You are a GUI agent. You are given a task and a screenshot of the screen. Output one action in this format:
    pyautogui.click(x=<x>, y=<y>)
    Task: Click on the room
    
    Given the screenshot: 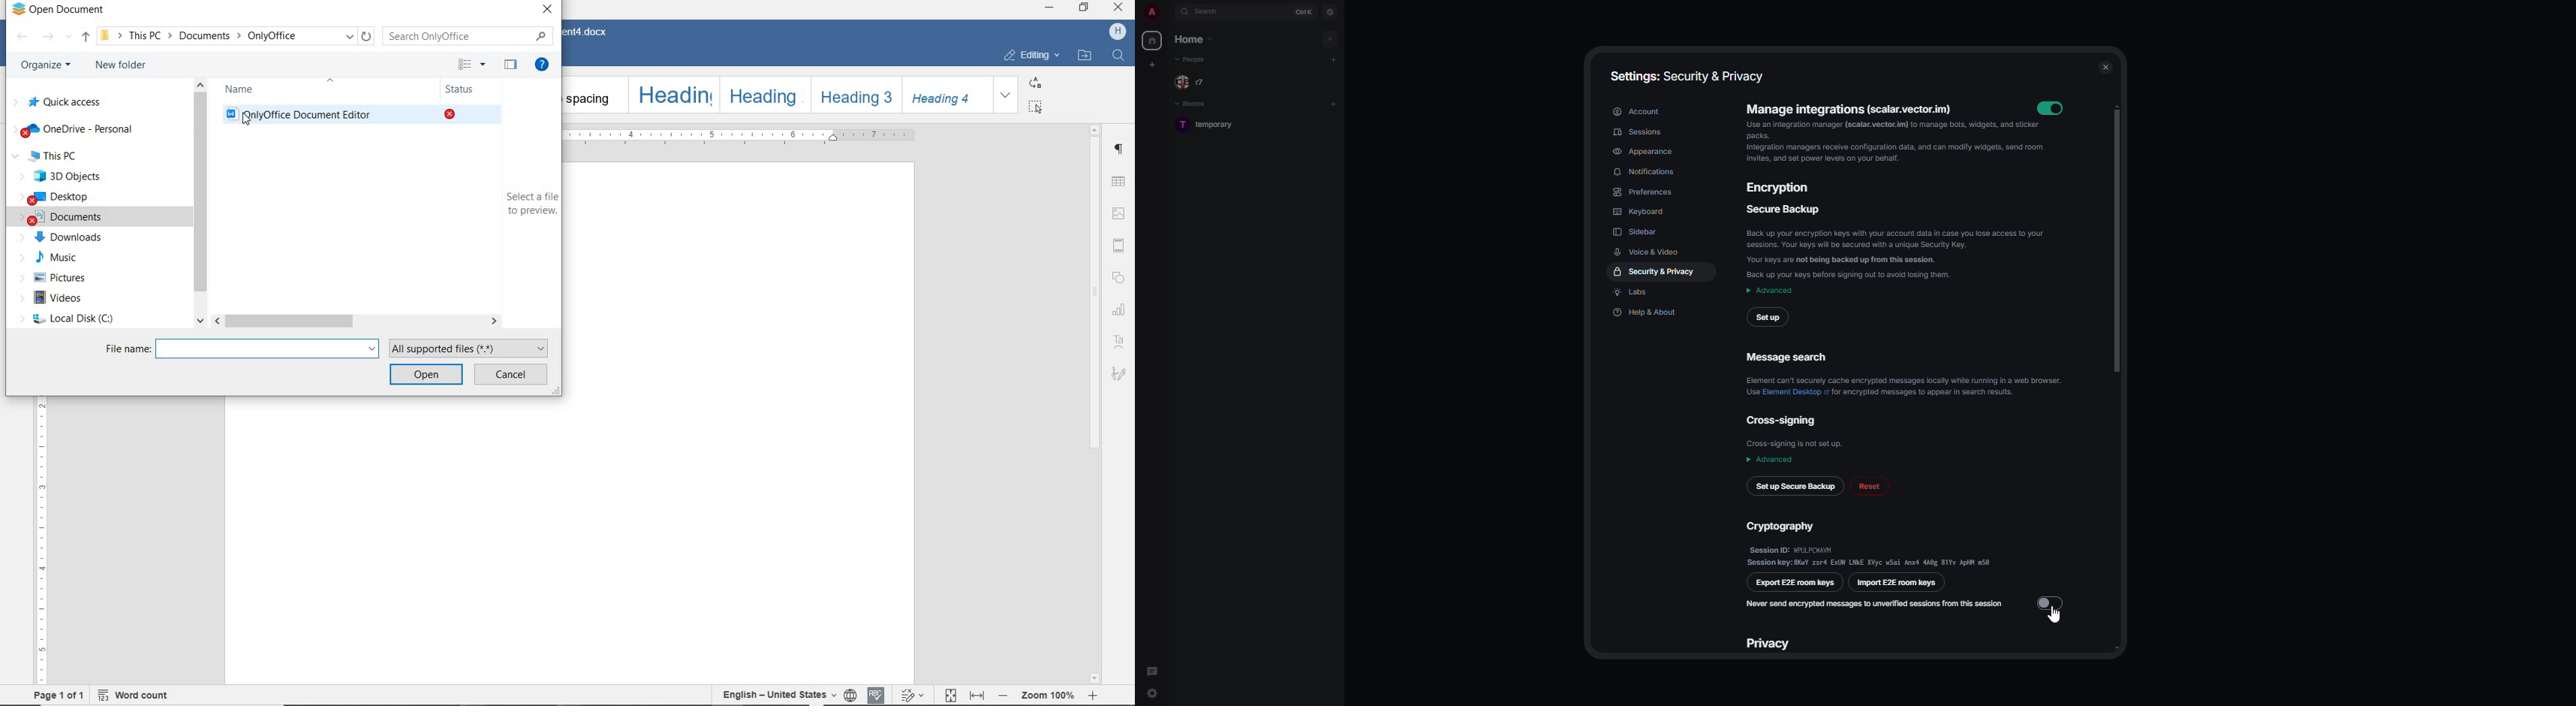 What is the action you would take?
    pyautogui.click(x=1212, y=125)
    